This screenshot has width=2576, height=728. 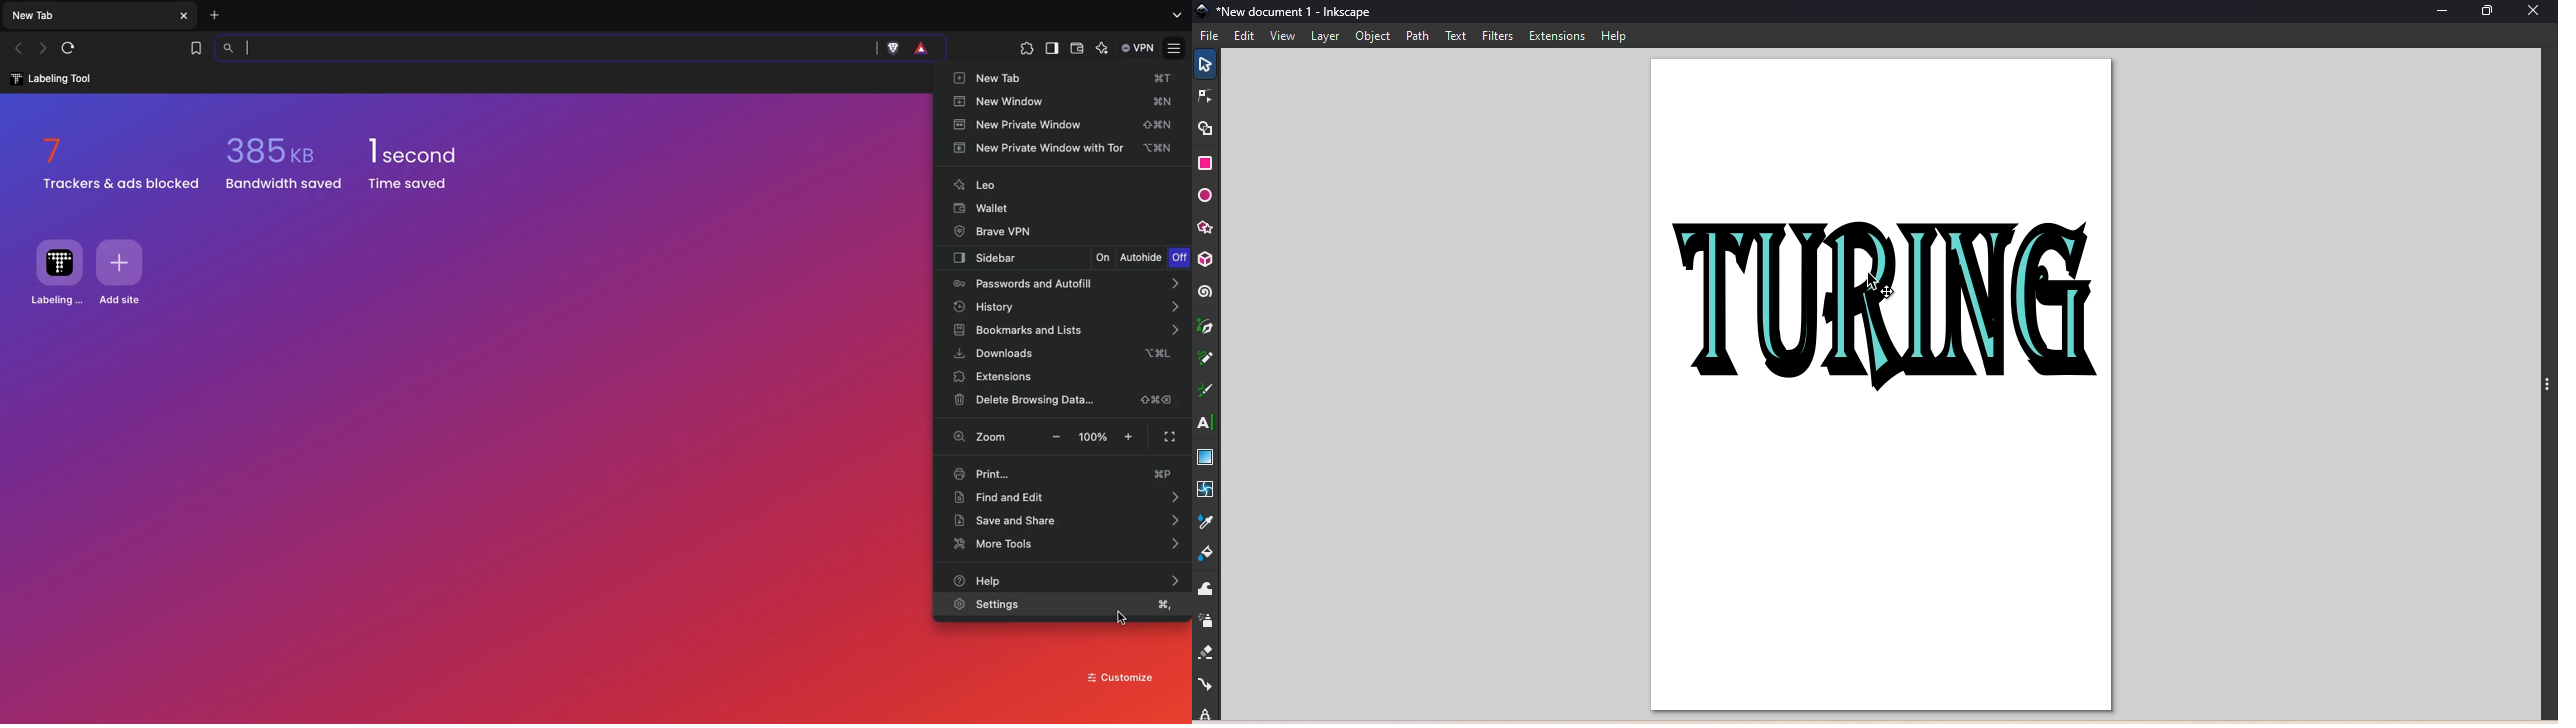 What do you see at coordinates (980, 437) in the screenshot?
I see `Zoom` at bounding box center [980, 437].